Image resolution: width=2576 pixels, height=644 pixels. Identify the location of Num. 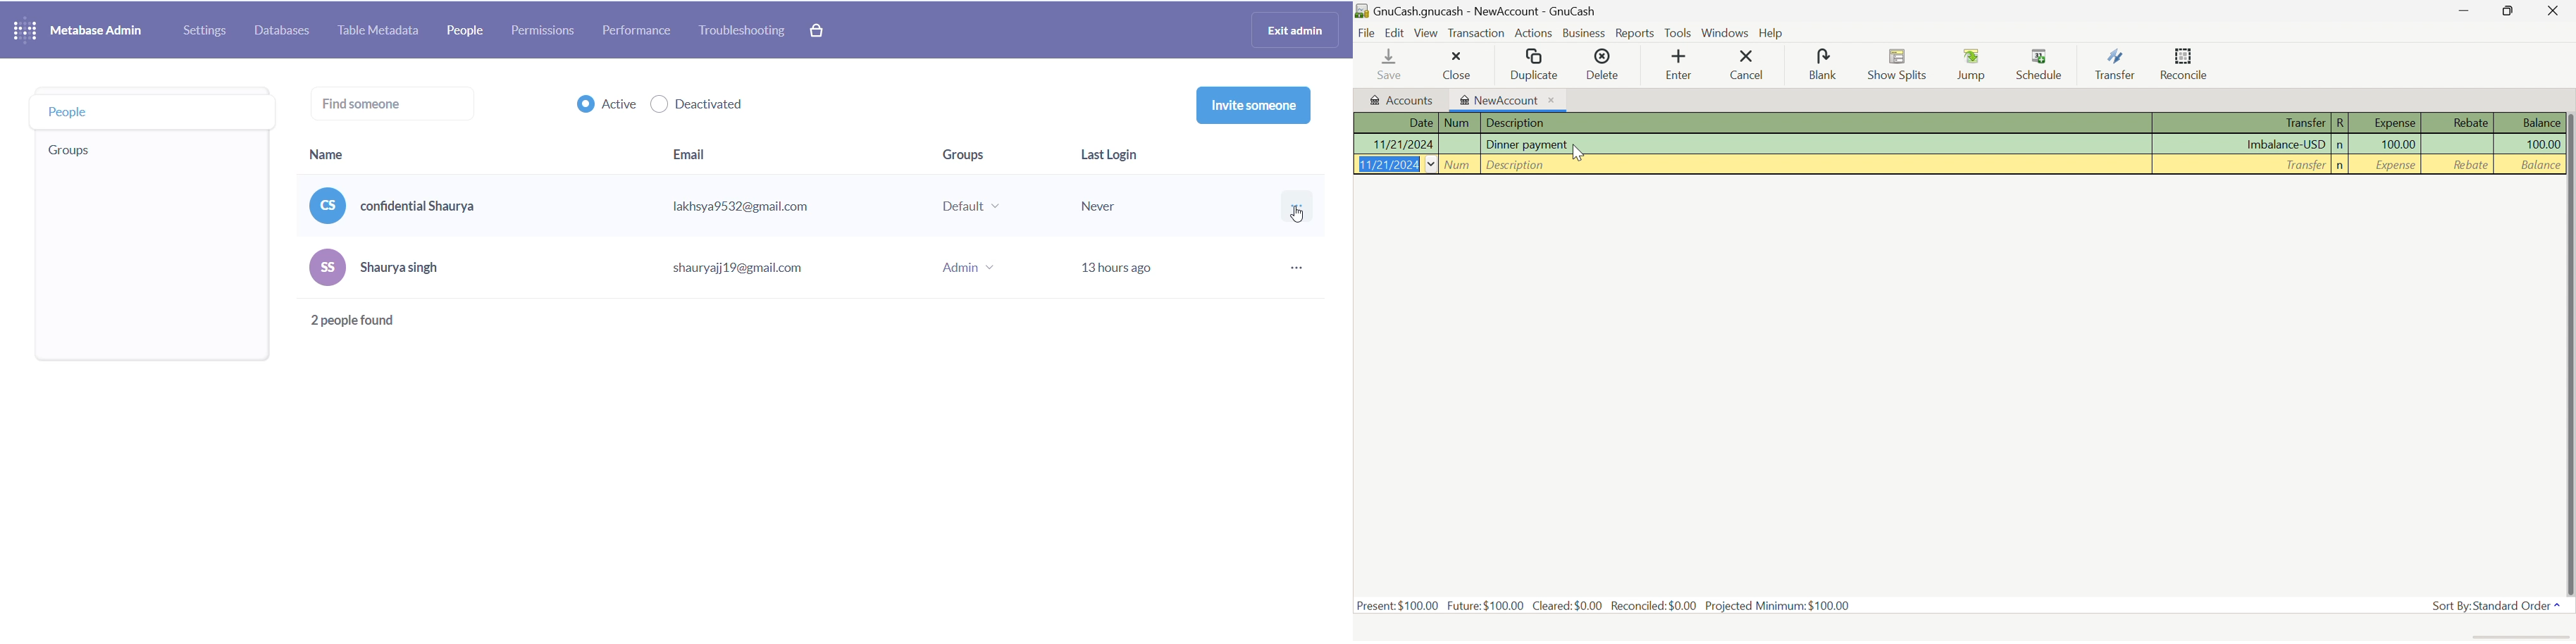
(1457, 122).